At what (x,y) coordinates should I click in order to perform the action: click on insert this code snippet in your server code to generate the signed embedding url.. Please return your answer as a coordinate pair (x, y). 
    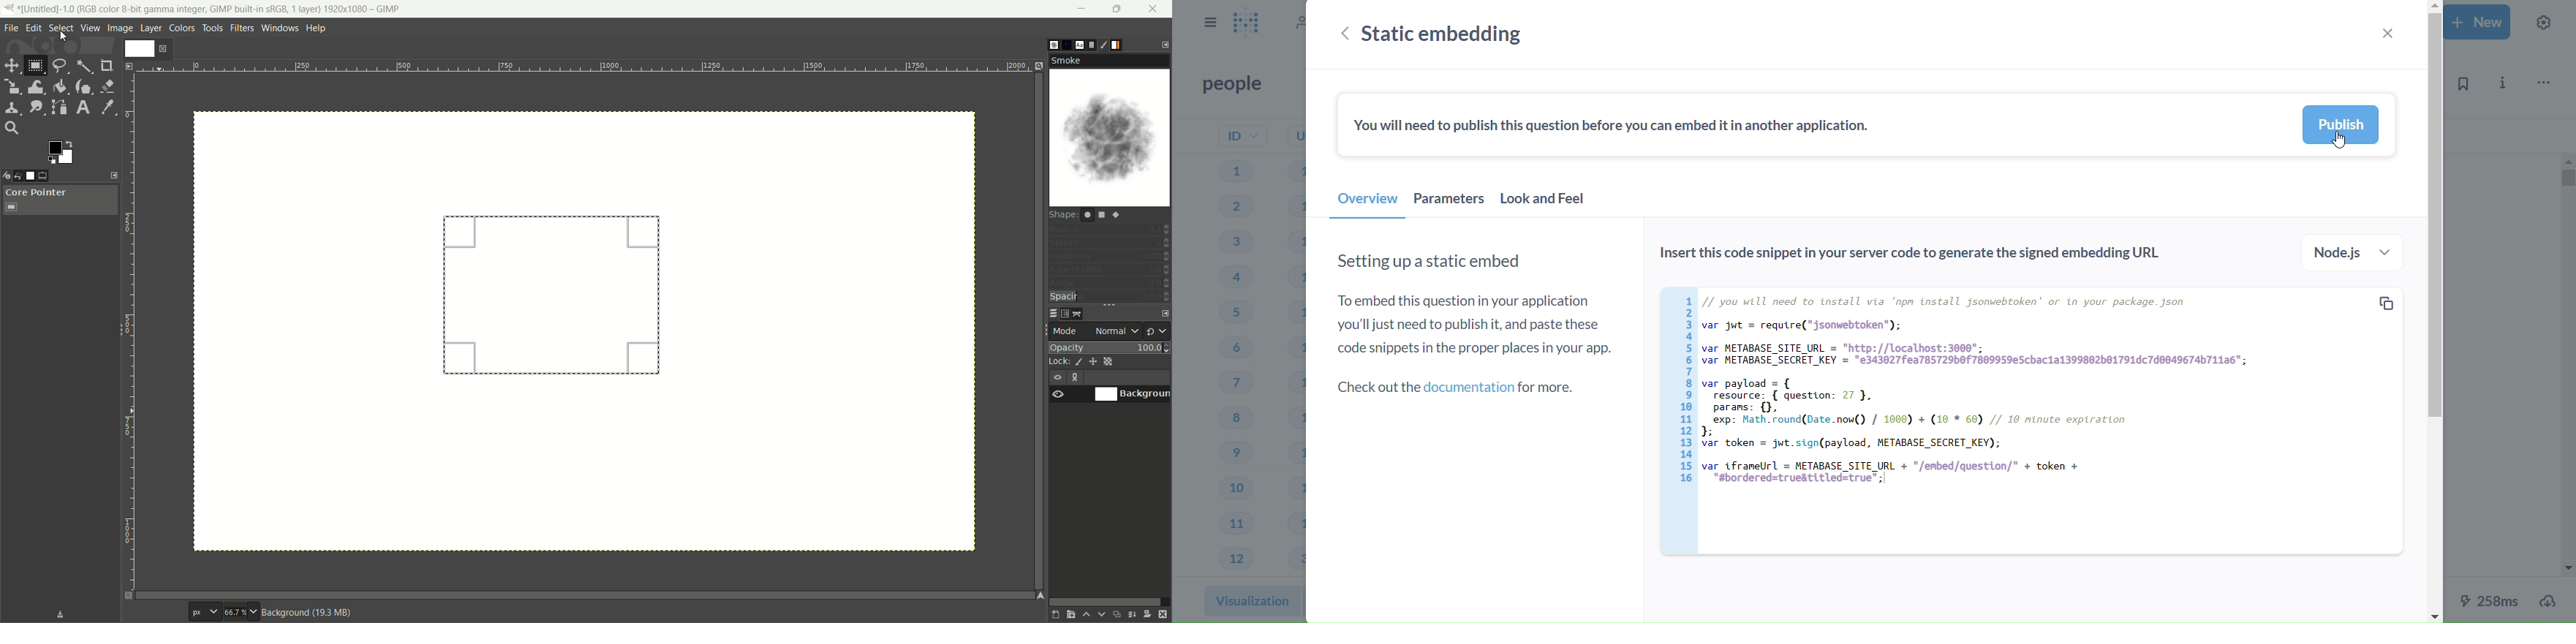
    Looking at the image, I should click on (1912, 255).